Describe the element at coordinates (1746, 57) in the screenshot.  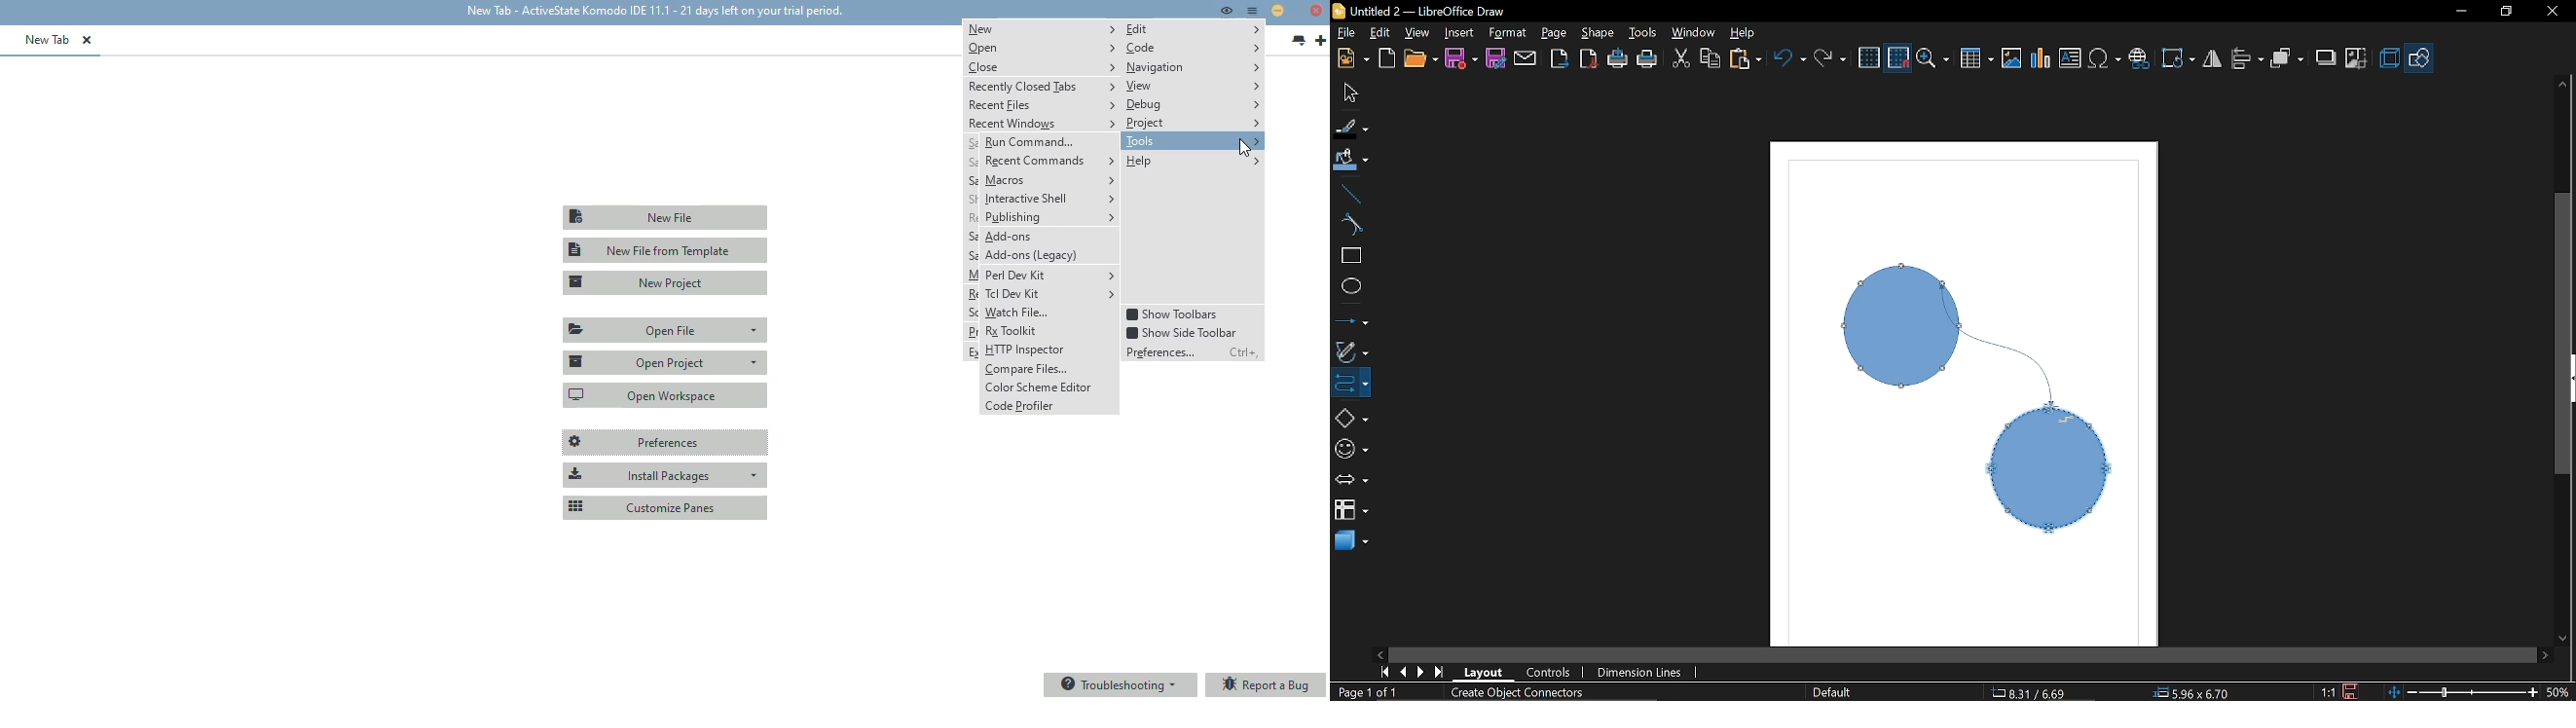
I see `Paste` at that location.